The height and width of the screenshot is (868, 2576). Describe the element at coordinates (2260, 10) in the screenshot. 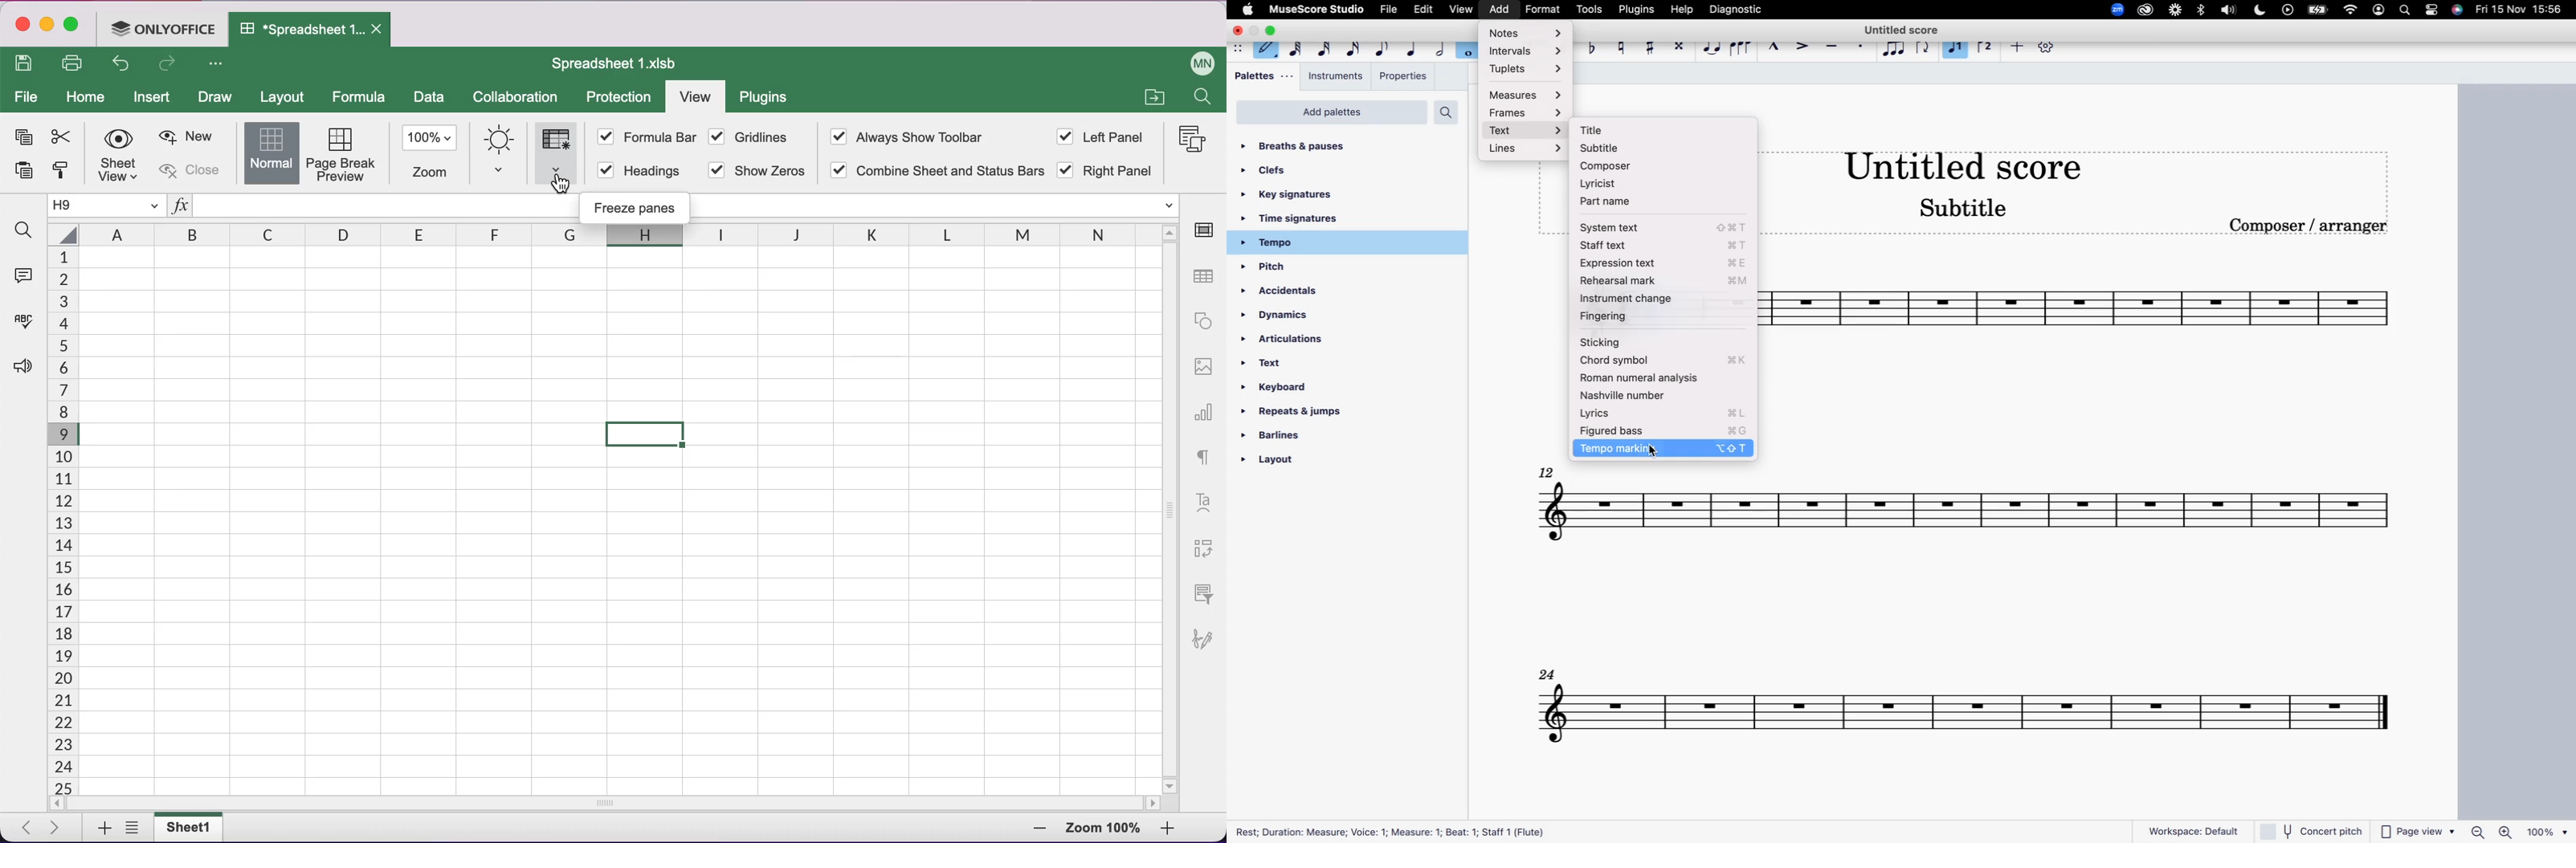

I see `do not disturb` at that location.